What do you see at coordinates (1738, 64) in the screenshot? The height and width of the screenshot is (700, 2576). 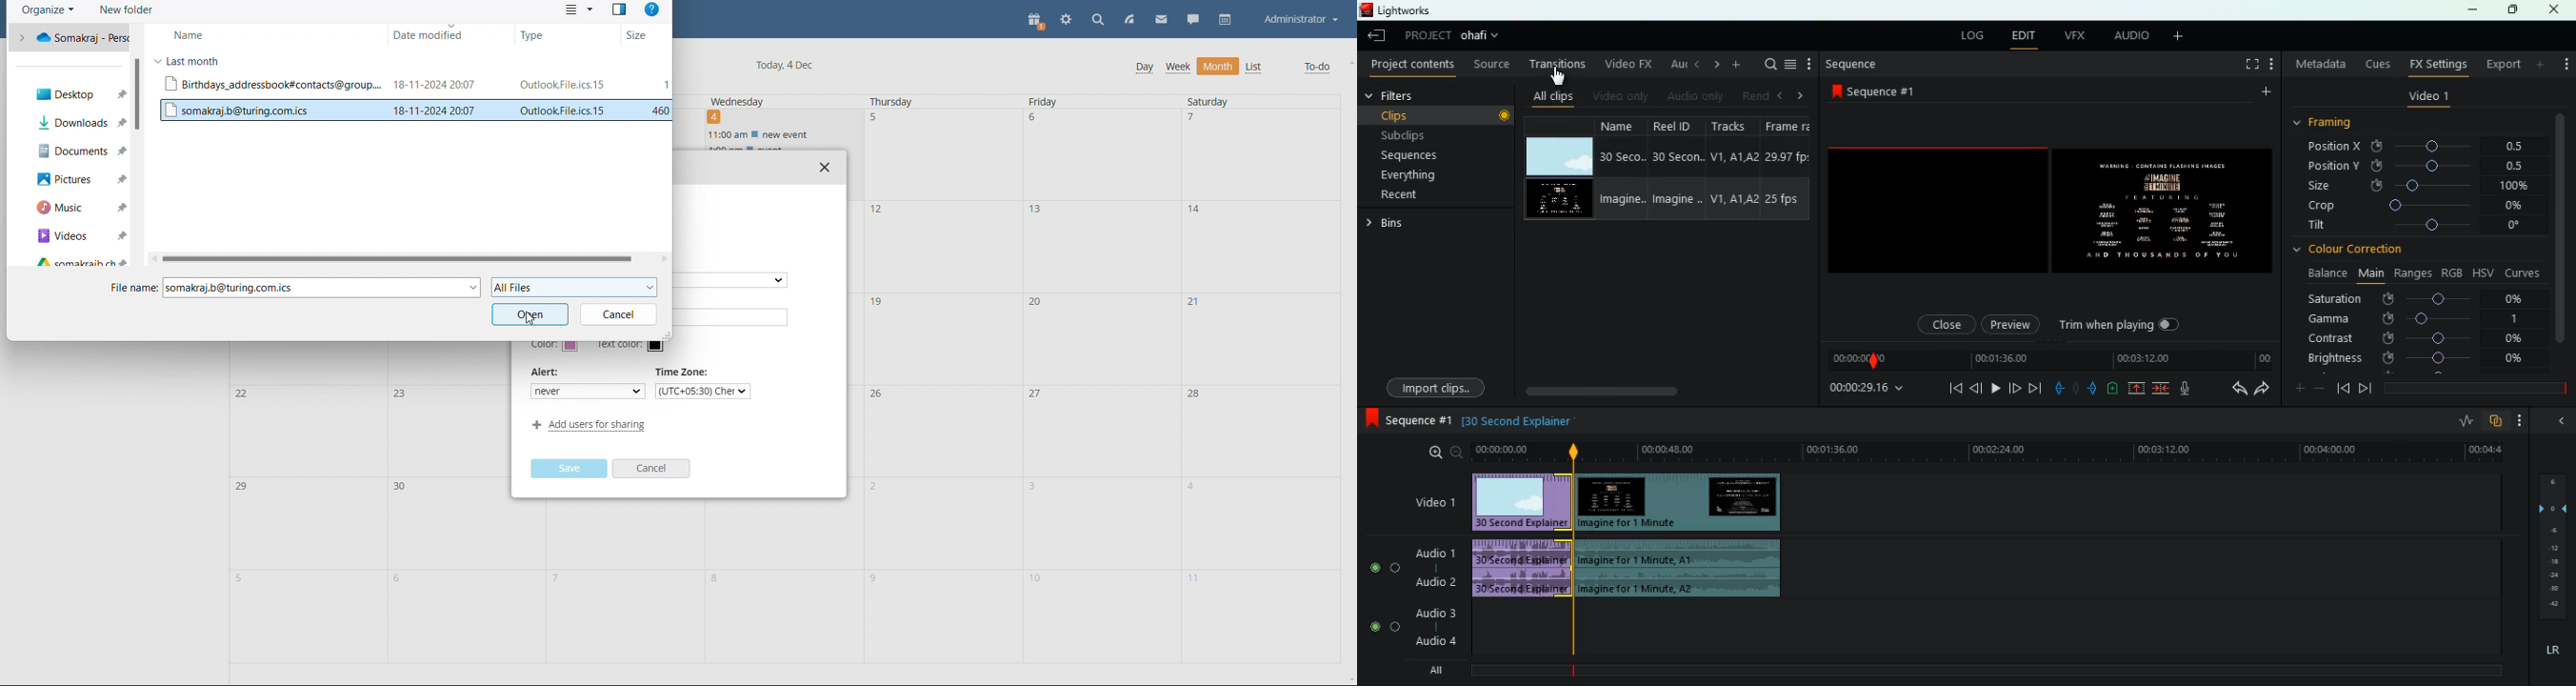 I see `more` at bounding box center [1738, 64].